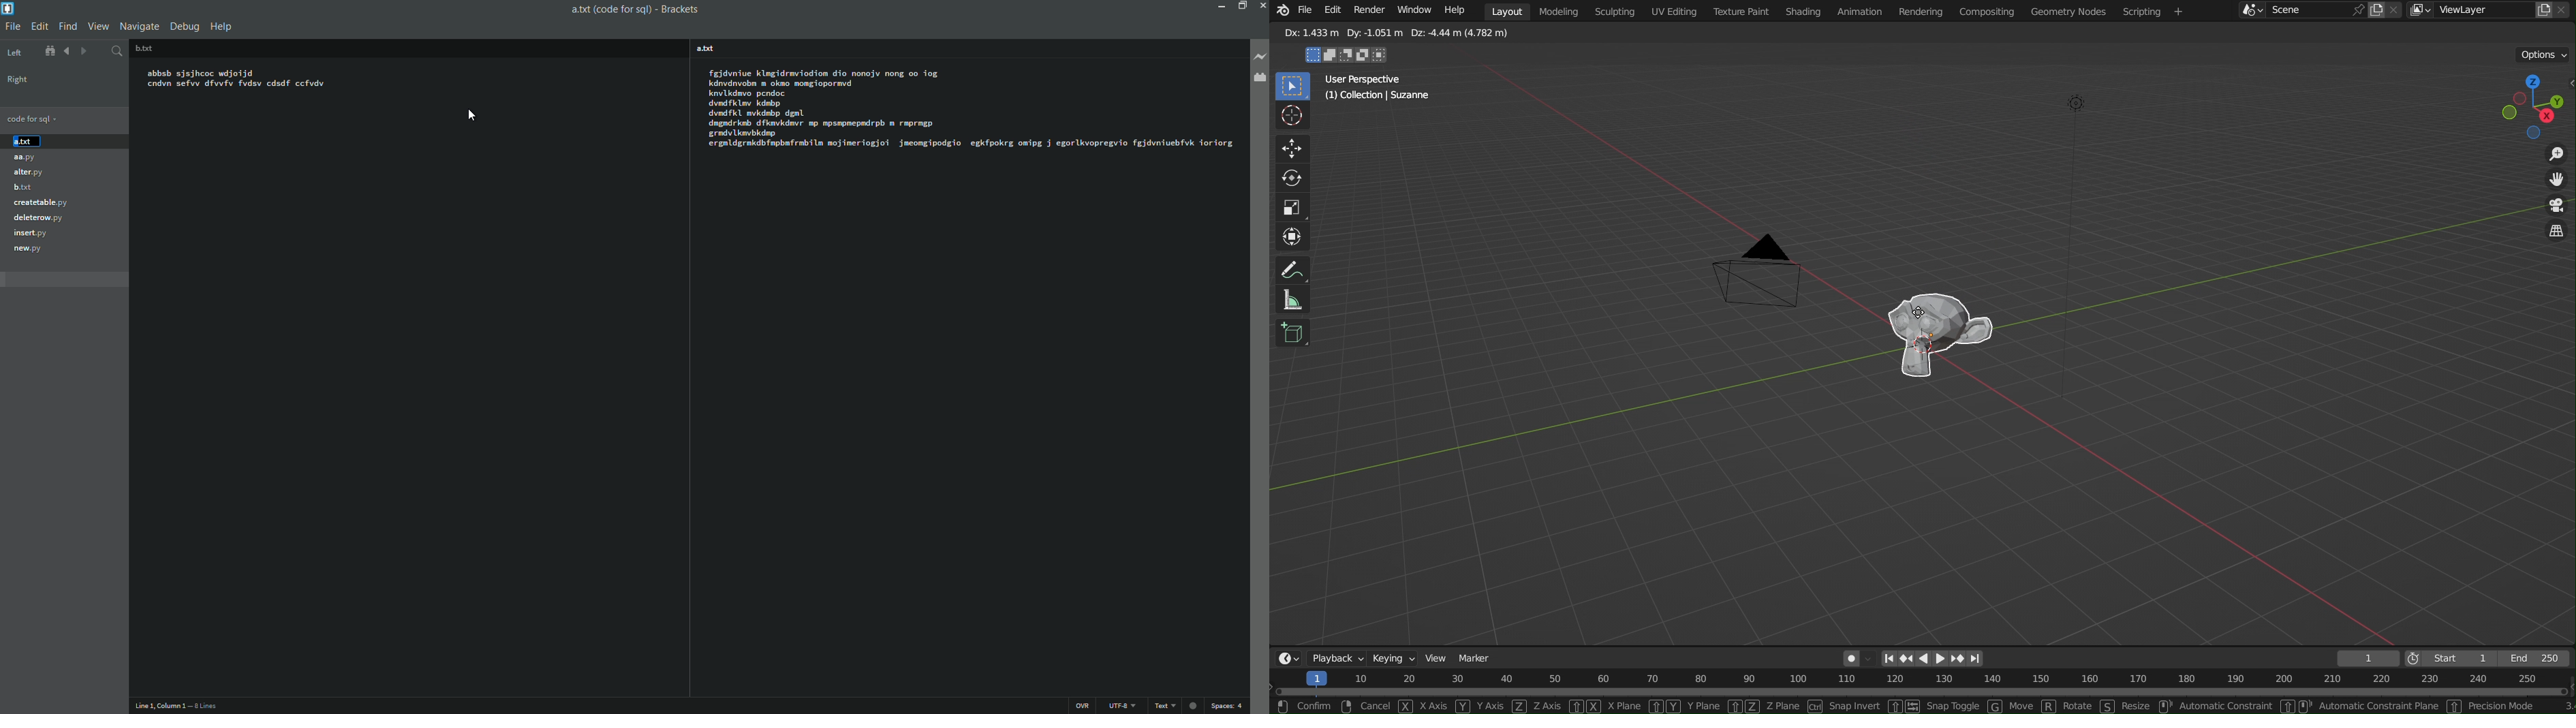 The width and height of the screenshot is (2576, 728). What do you see at coordinates (206, 71) in the screenshot?
I see `abbsb sjsjhcoc wdjoijd` at bounding box center [206, 71].